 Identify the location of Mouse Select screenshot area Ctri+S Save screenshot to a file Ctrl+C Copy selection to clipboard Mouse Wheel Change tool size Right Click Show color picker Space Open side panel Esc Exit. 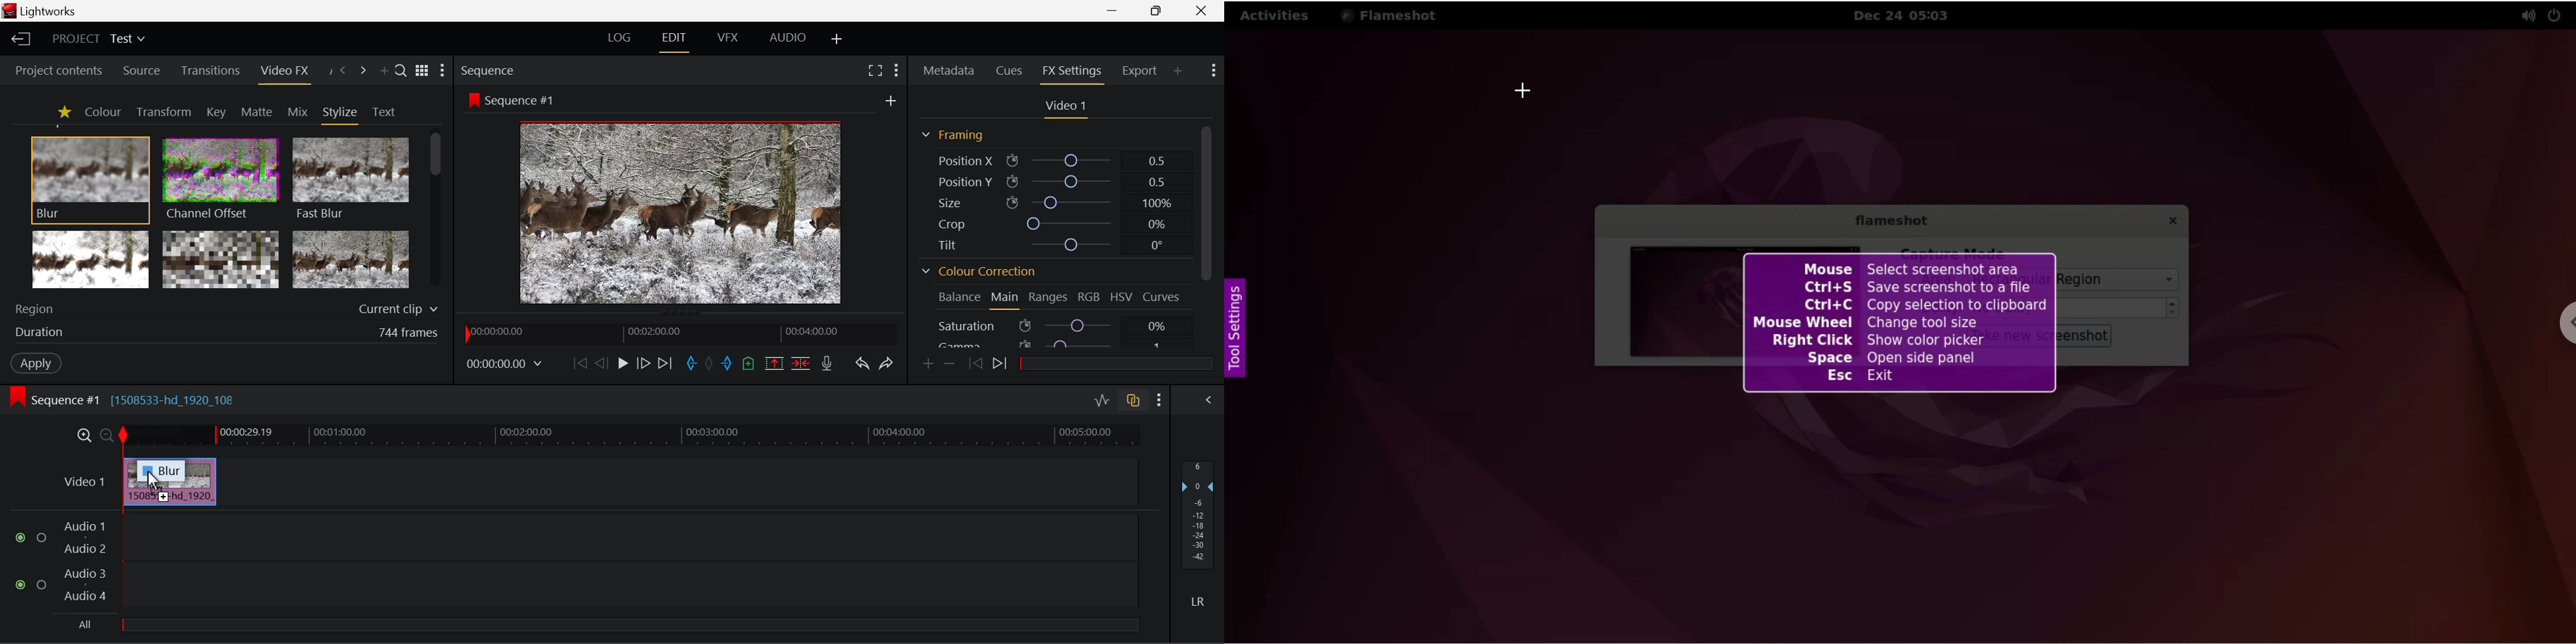
(1901, 323).